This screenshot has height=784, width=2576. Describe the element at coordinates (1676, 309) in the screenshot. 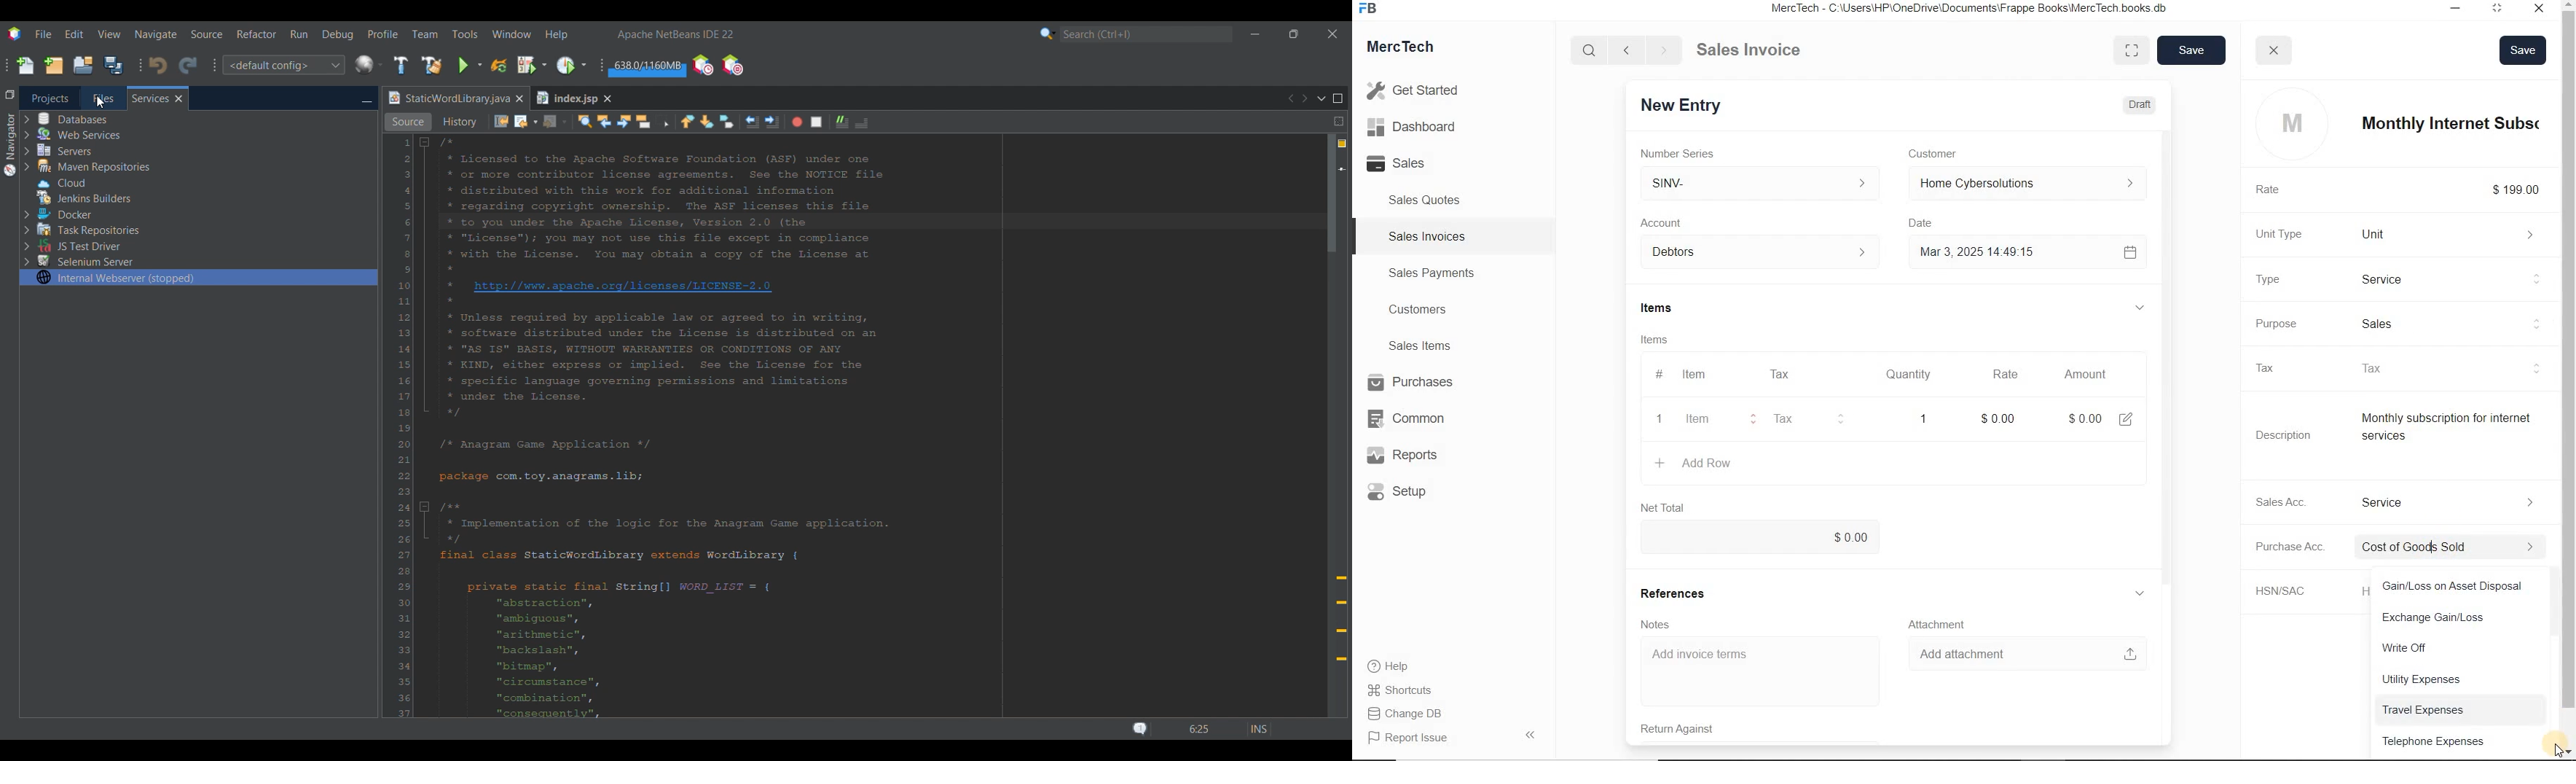

I see `Items` at that location.